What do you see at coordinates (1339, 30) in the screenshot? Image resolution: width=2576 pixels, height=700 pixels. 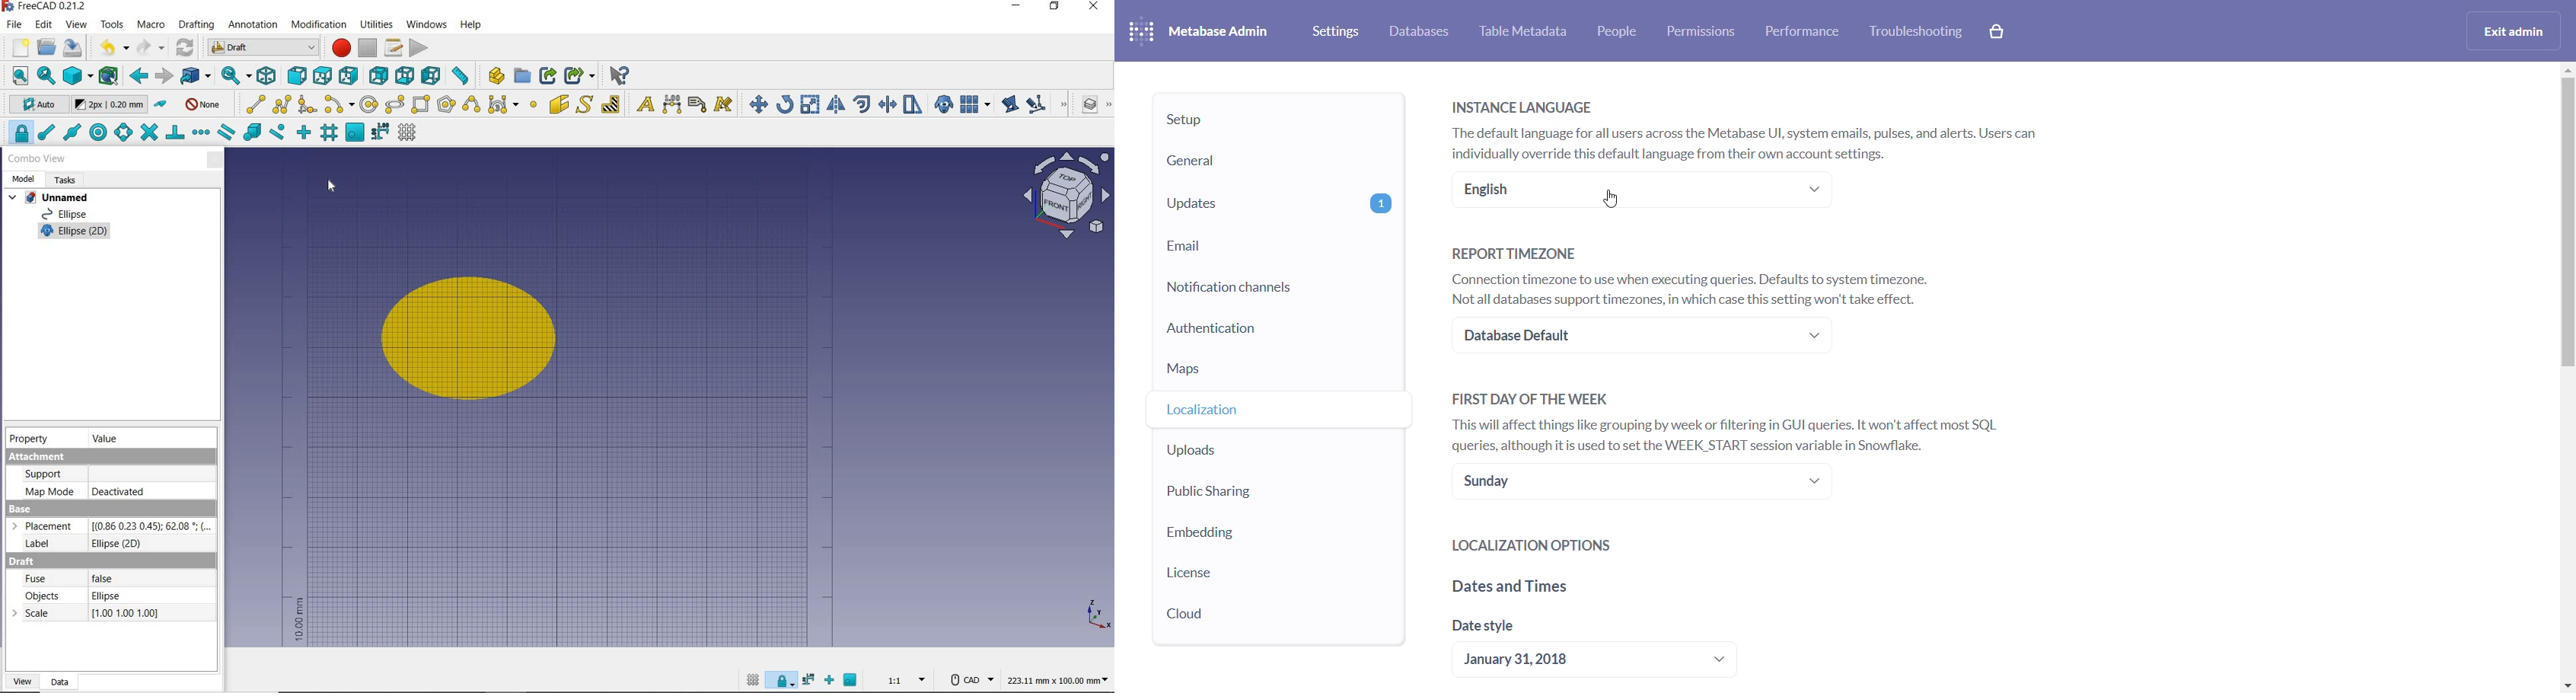 I see `settings` at bounding box center [1339, 30].